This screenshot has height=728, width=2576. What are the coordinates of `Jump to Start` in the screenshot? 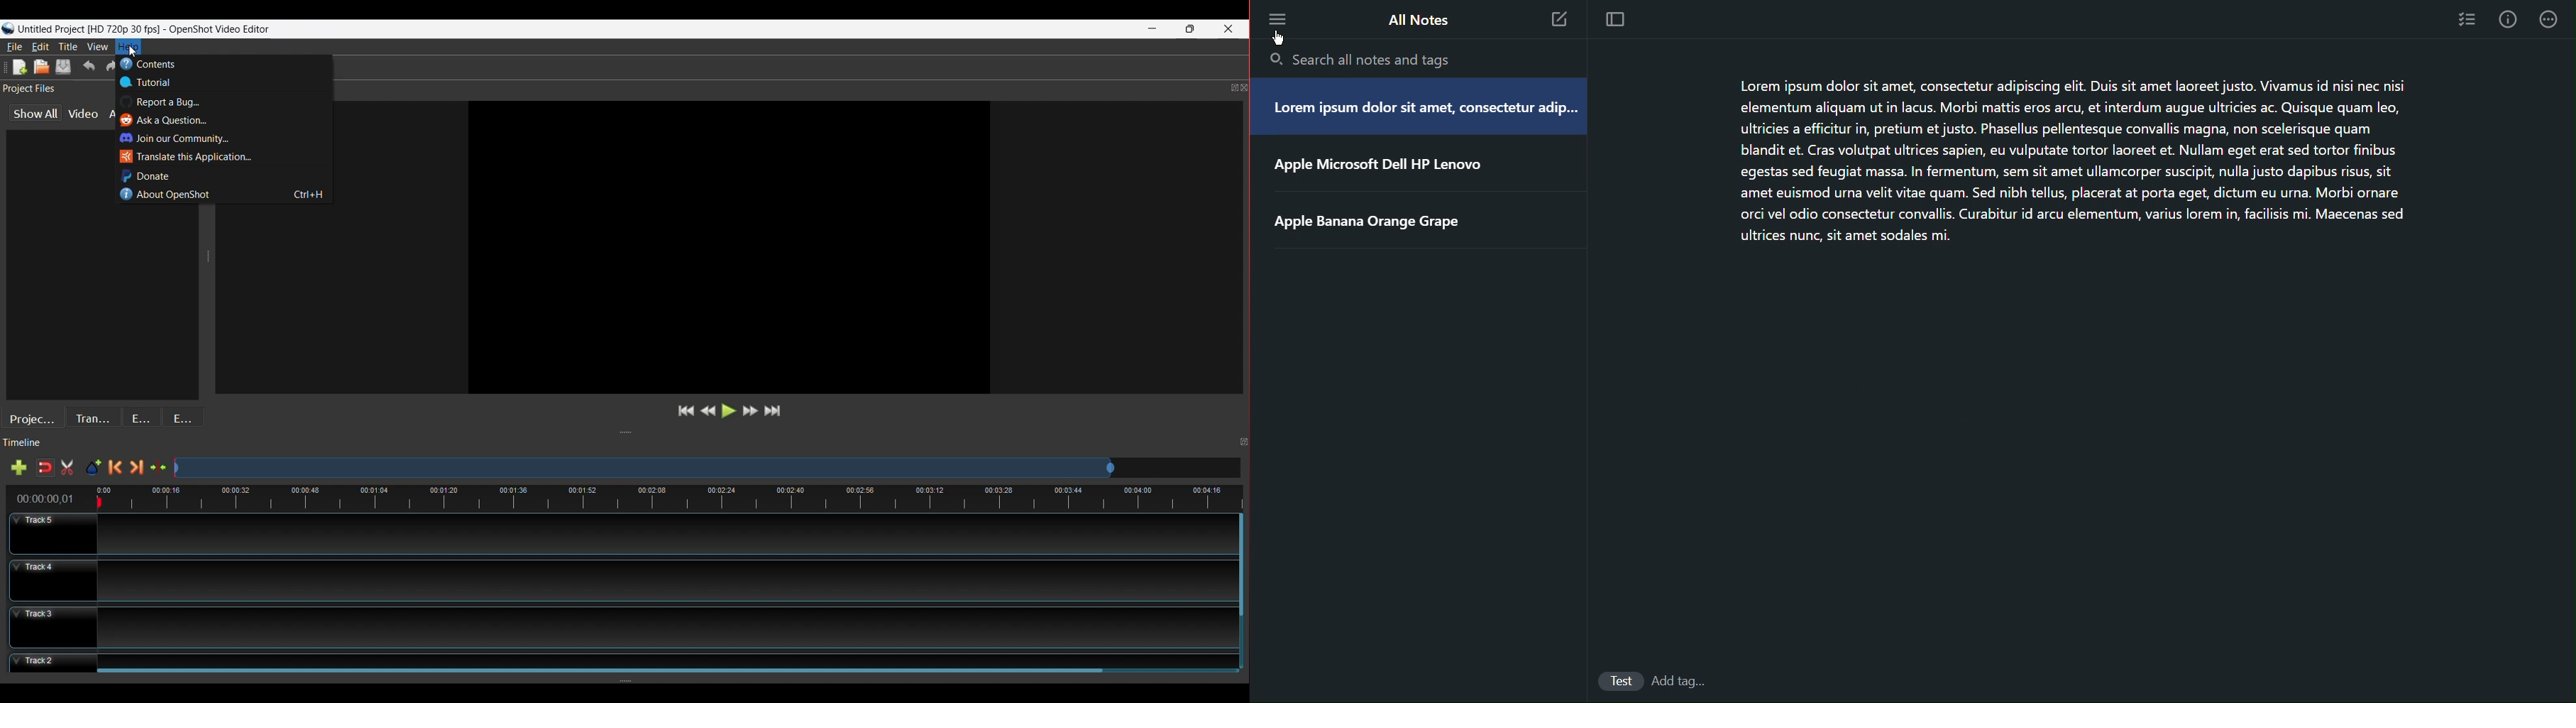 It's located at (685, 411).